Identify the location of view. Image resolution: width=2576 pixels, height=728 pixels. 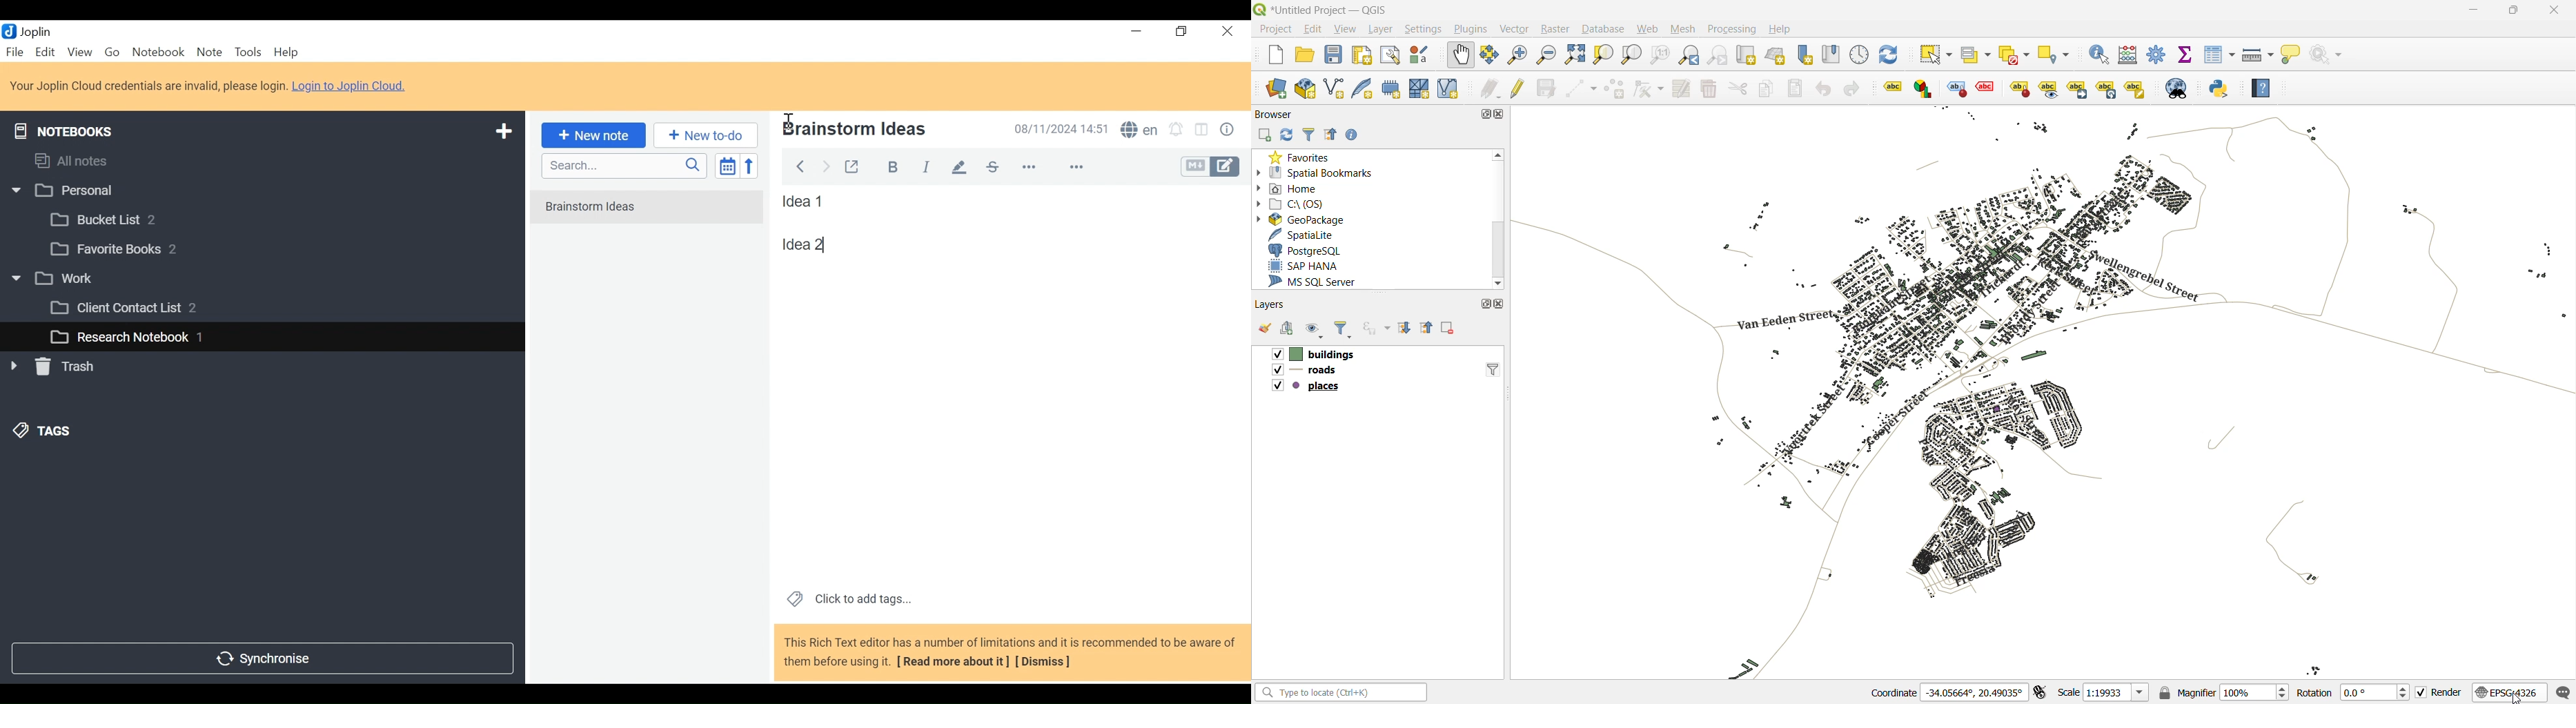
(1347, 30).